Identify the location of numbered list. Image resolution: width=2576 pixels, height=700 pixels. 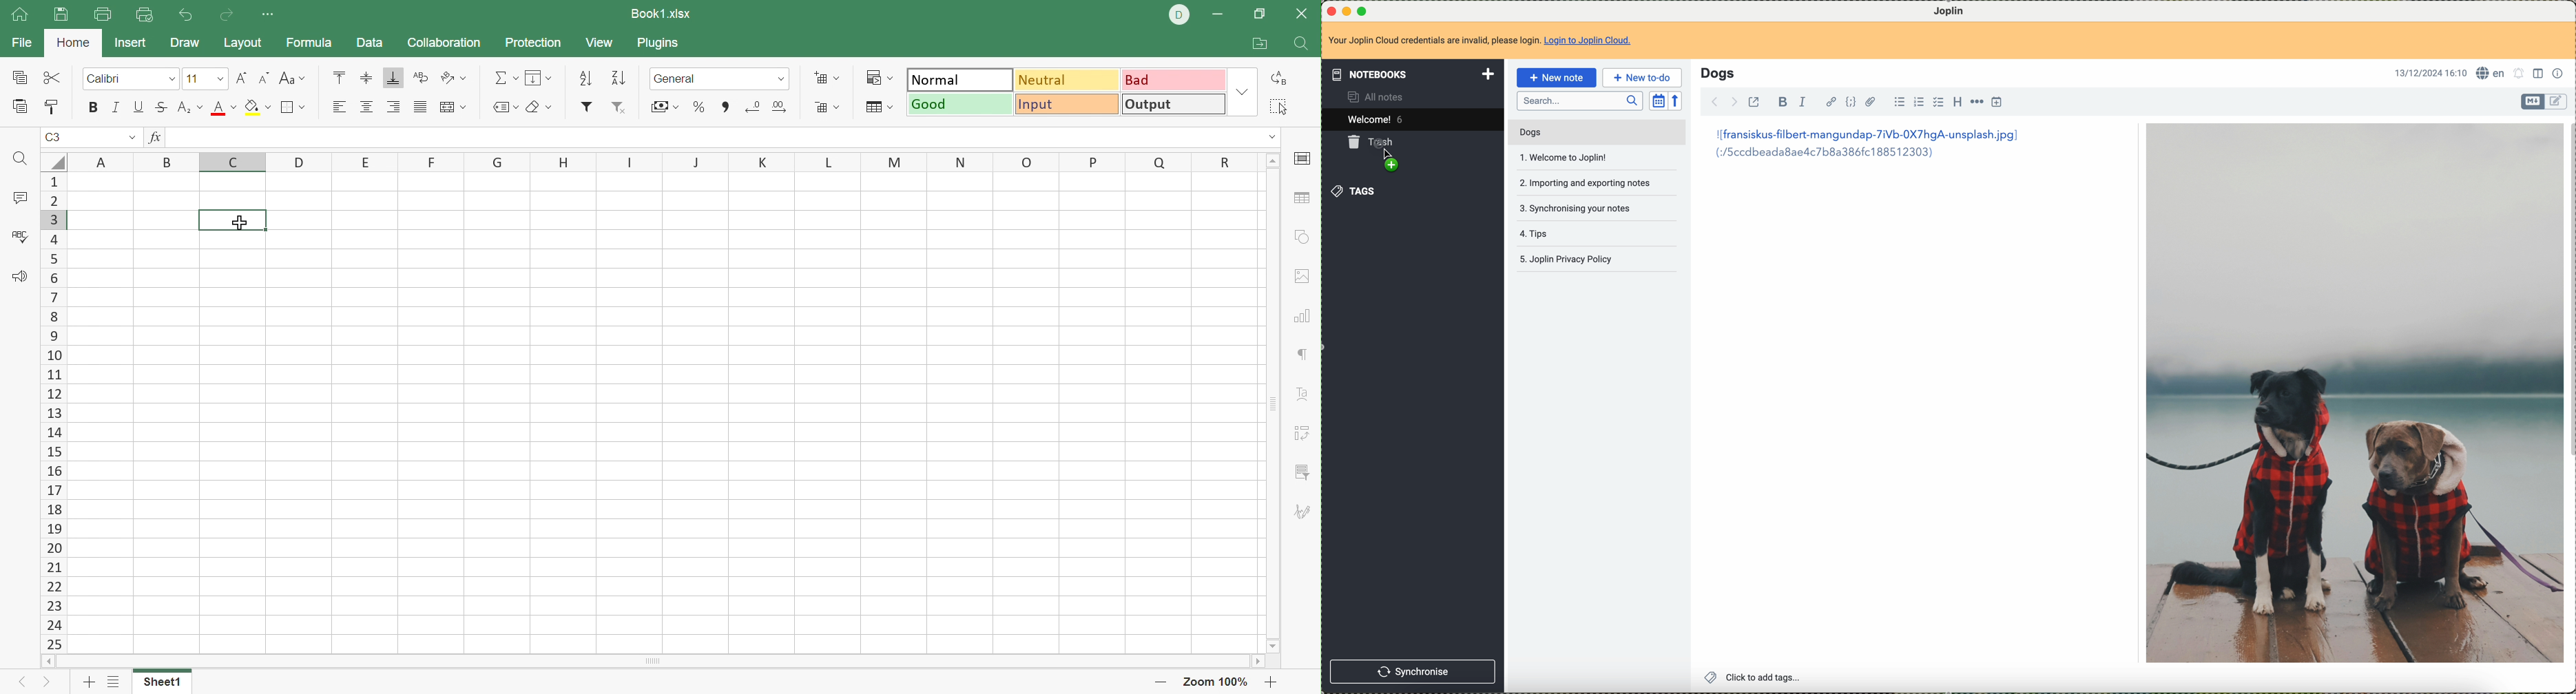
(1918, 103).